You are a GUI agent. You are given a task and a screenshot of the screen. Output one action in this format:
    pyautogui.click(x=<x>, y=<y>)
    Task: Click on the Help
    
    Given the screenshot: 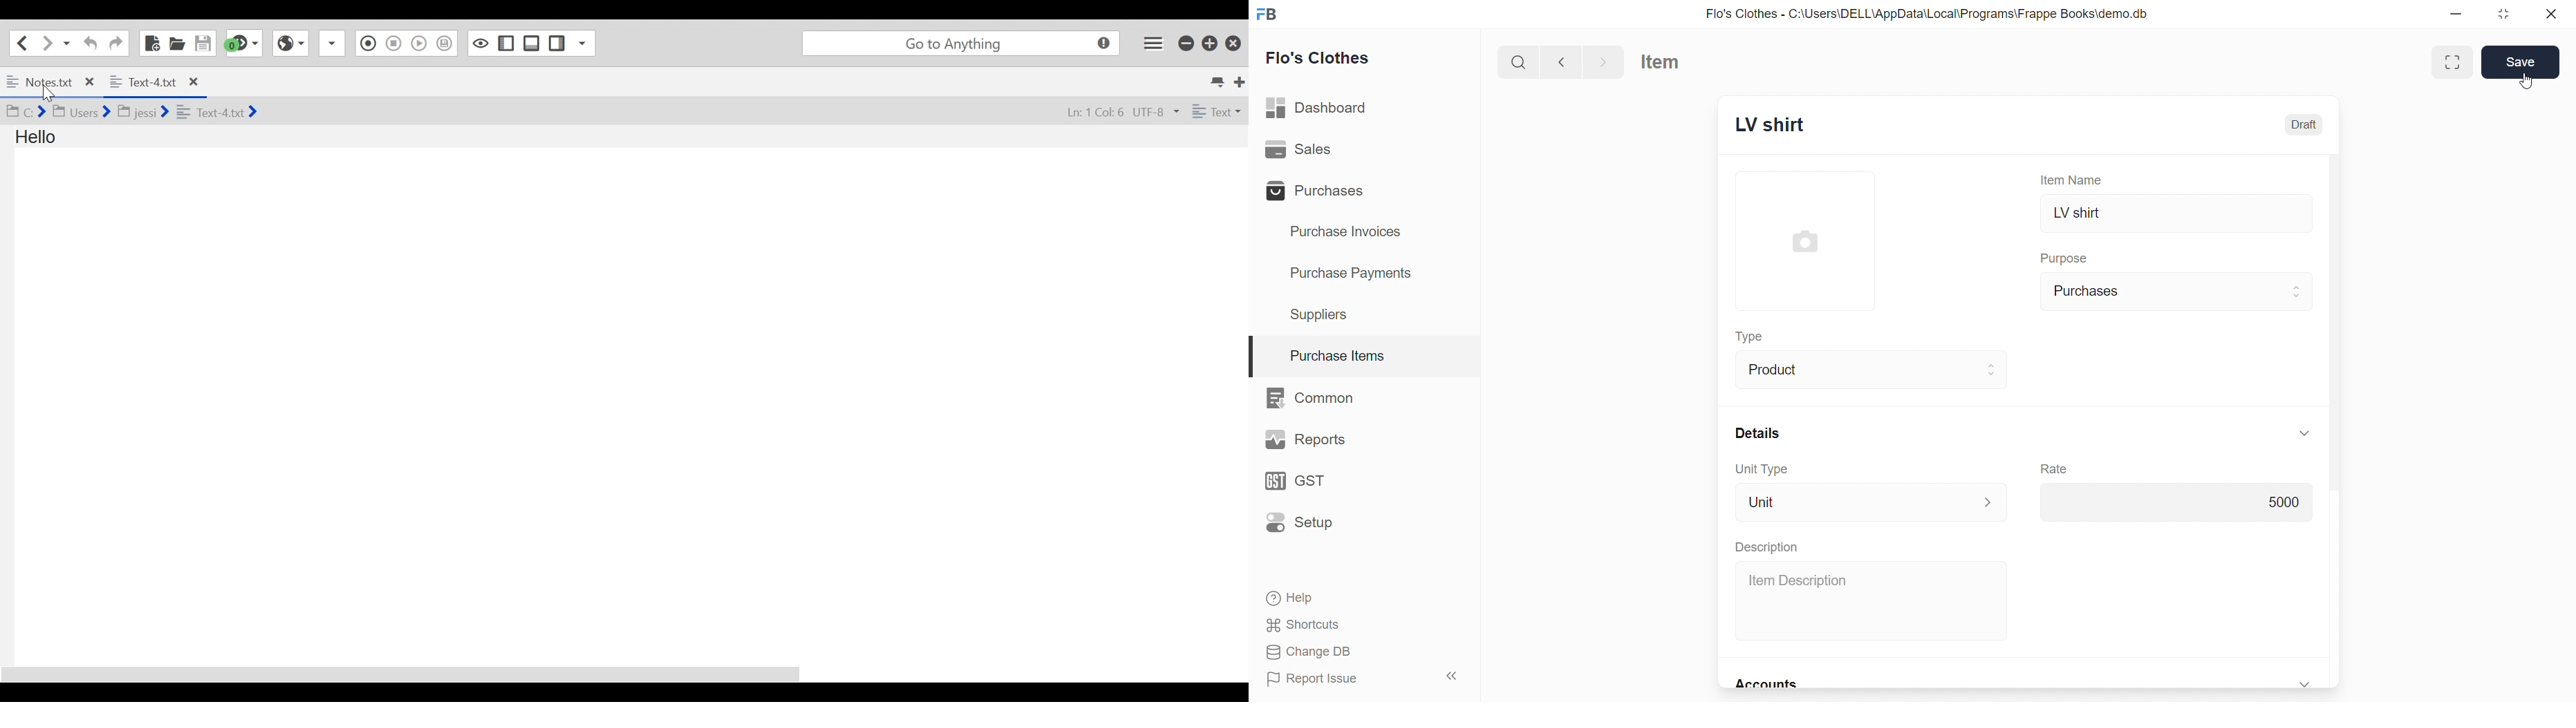 What is the action you would take?
    pyautogui.click(x=1358, y=596)
    